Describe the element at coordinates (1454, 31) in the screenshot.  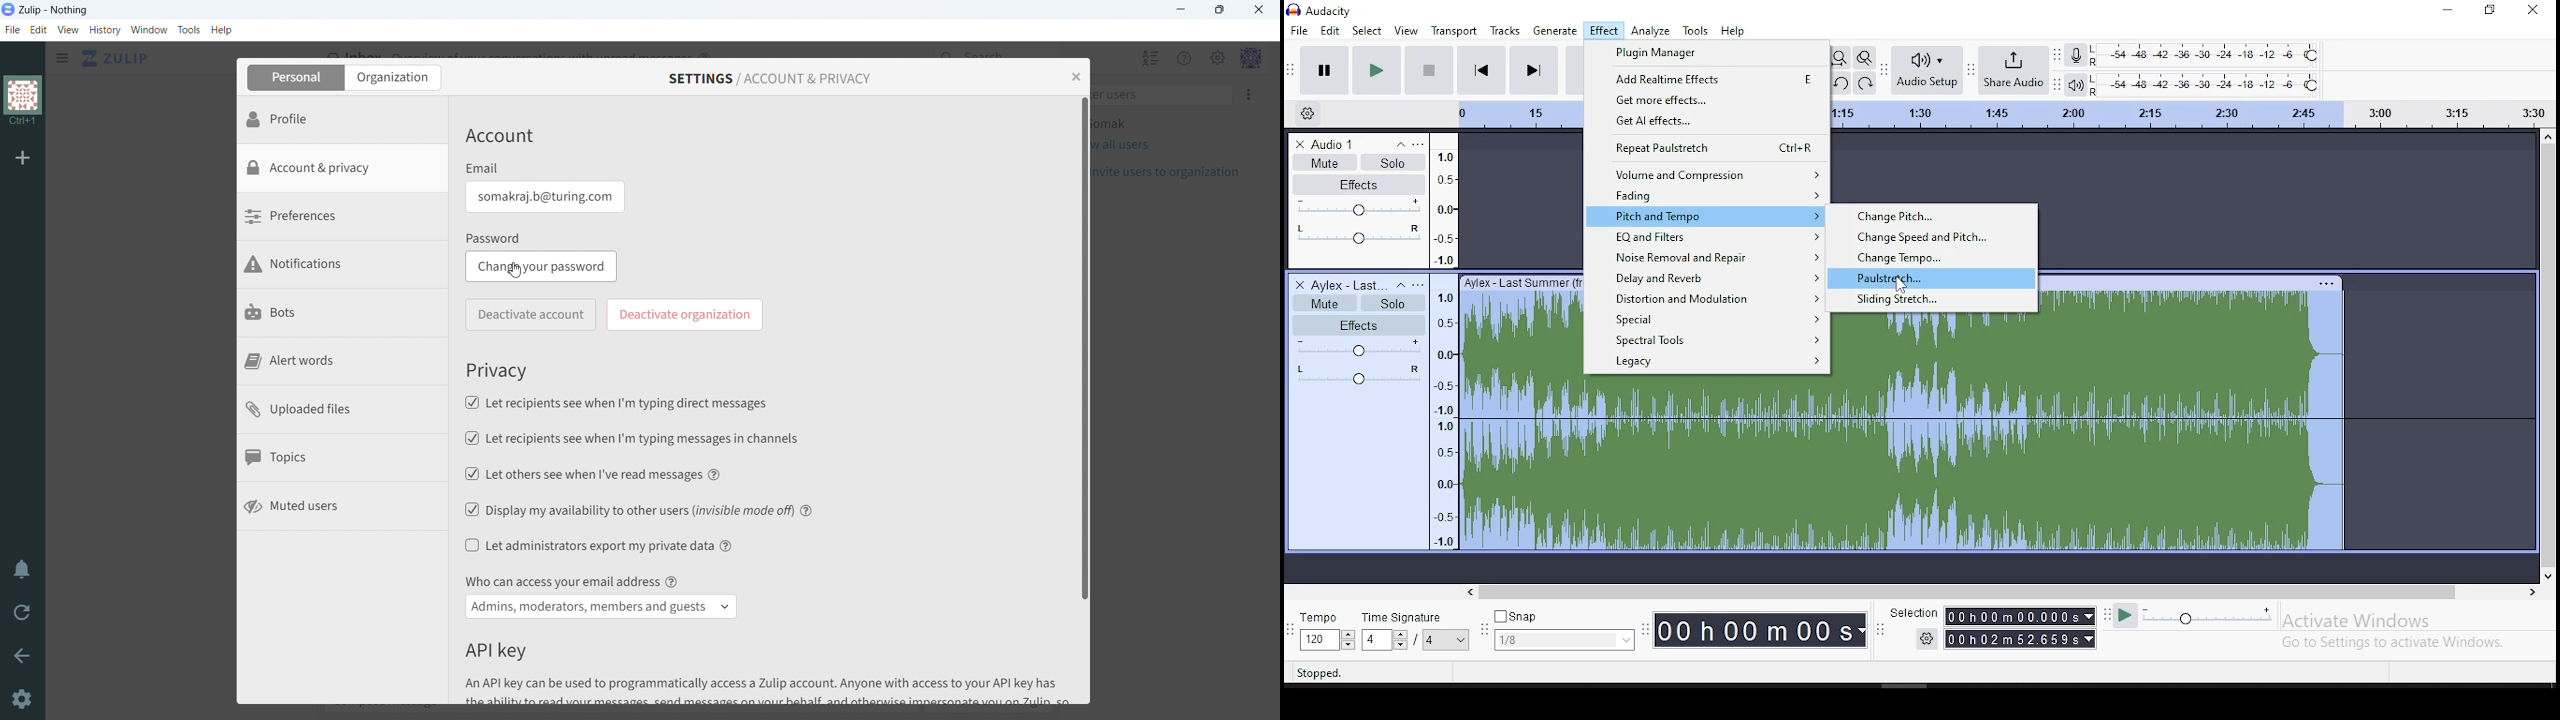
I see `transport` at that location.